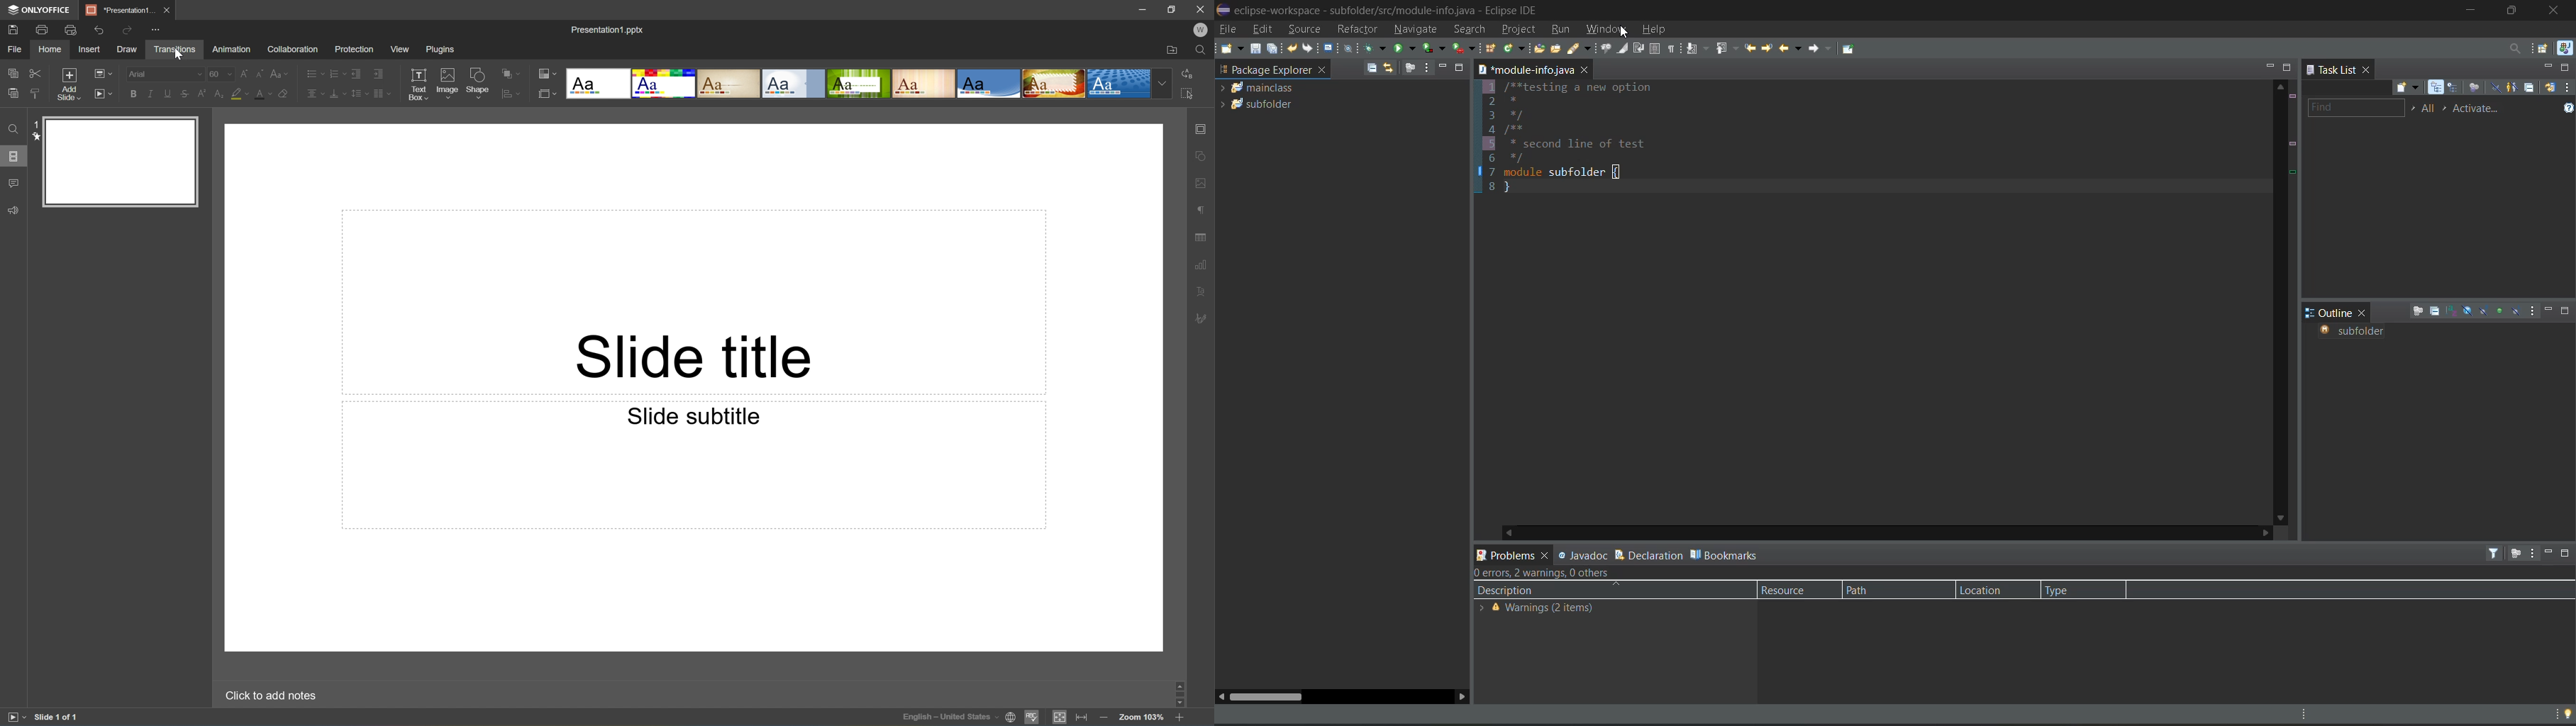 The width and height of the screenshot is (2576, 728). Describe the element at coordinates (164, 73) in the screenshot. I see `Font` at that location.